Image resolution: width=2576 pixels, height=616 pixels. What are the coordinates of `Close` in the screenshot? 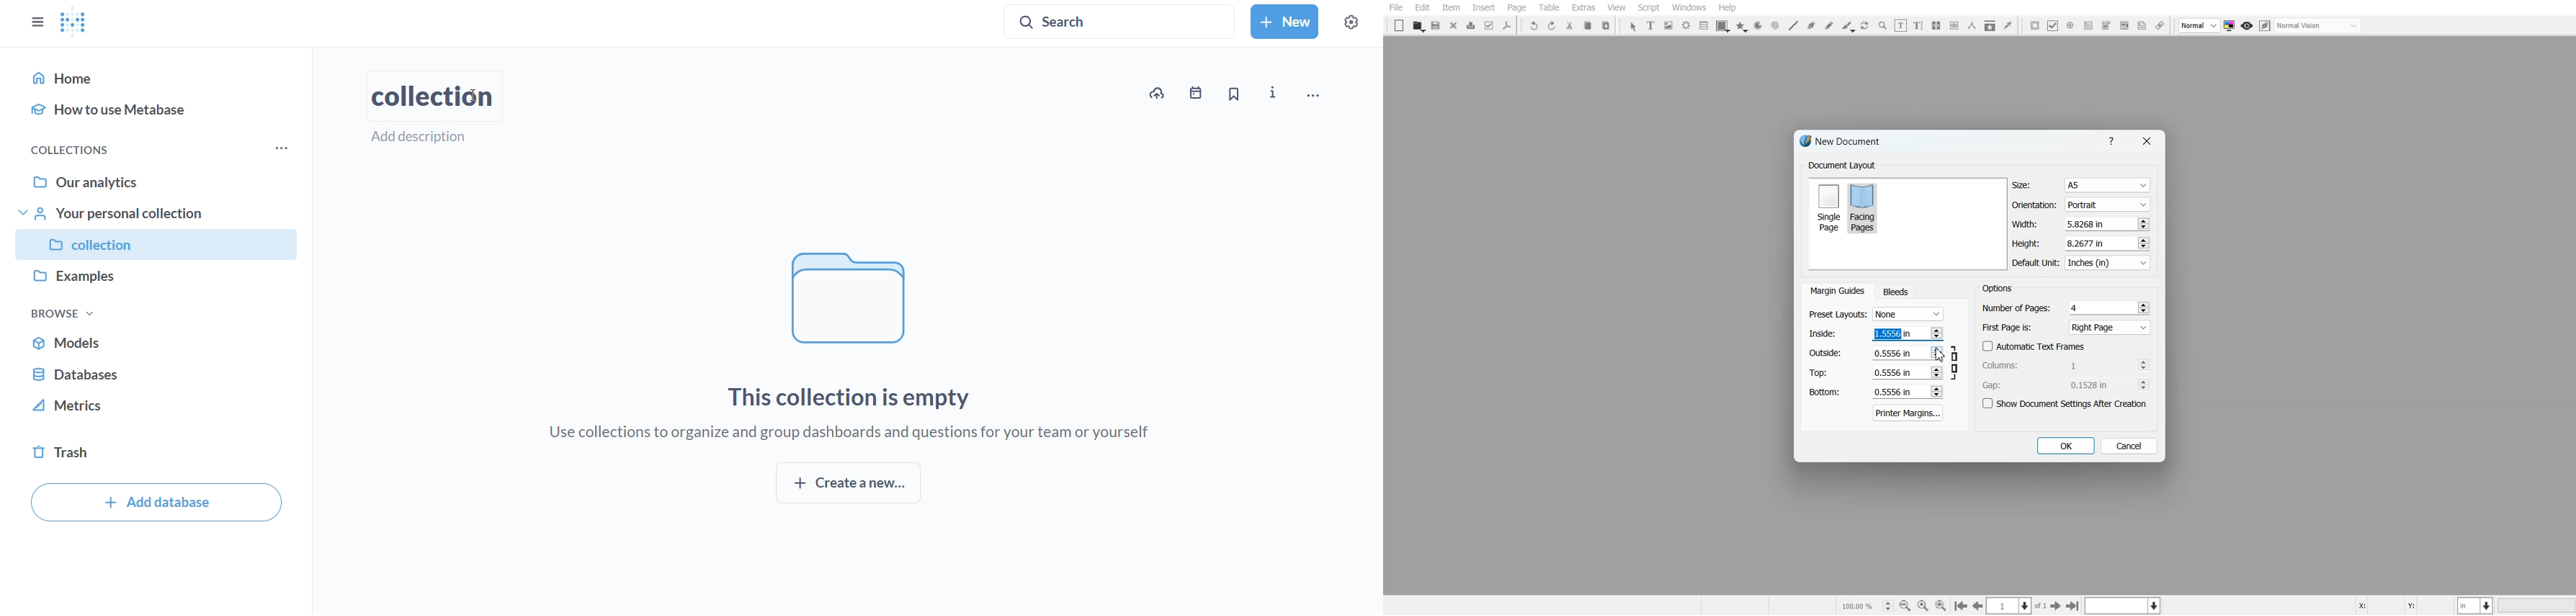 It's located at (2146, 141).